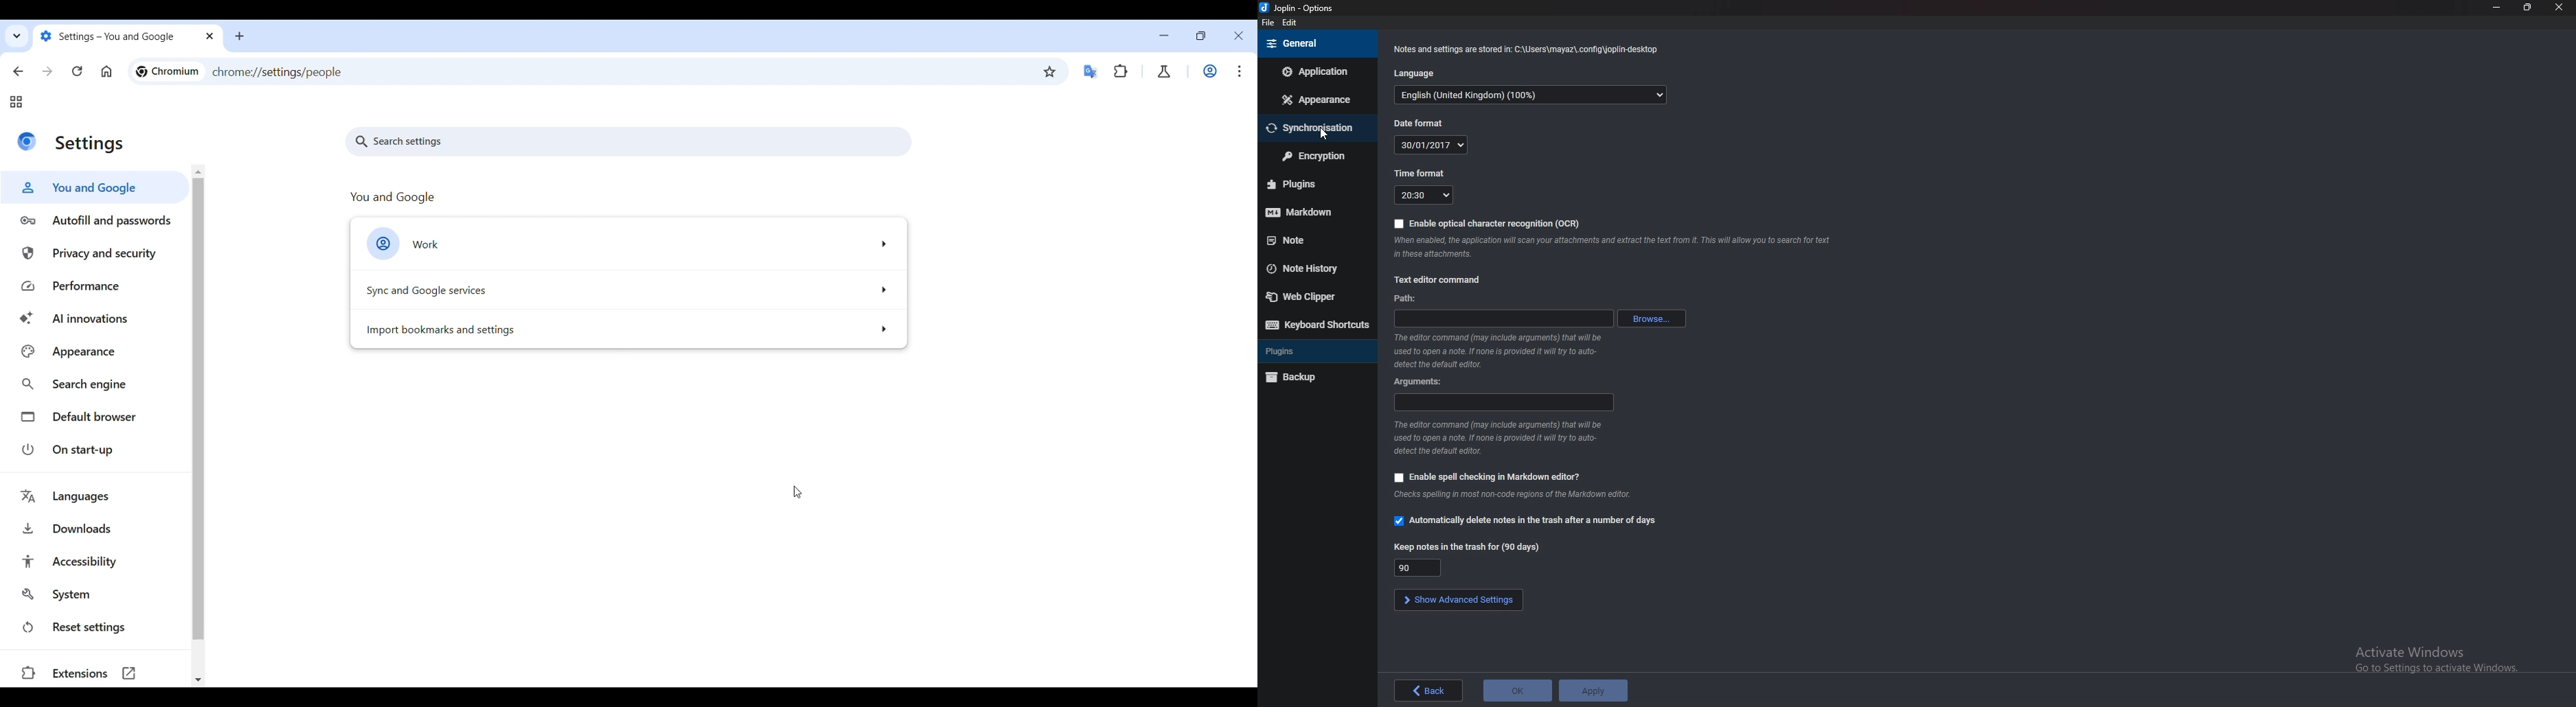  Describe the element at coordinates (1308, 378) in the screenshot. I see `backup` at that location.